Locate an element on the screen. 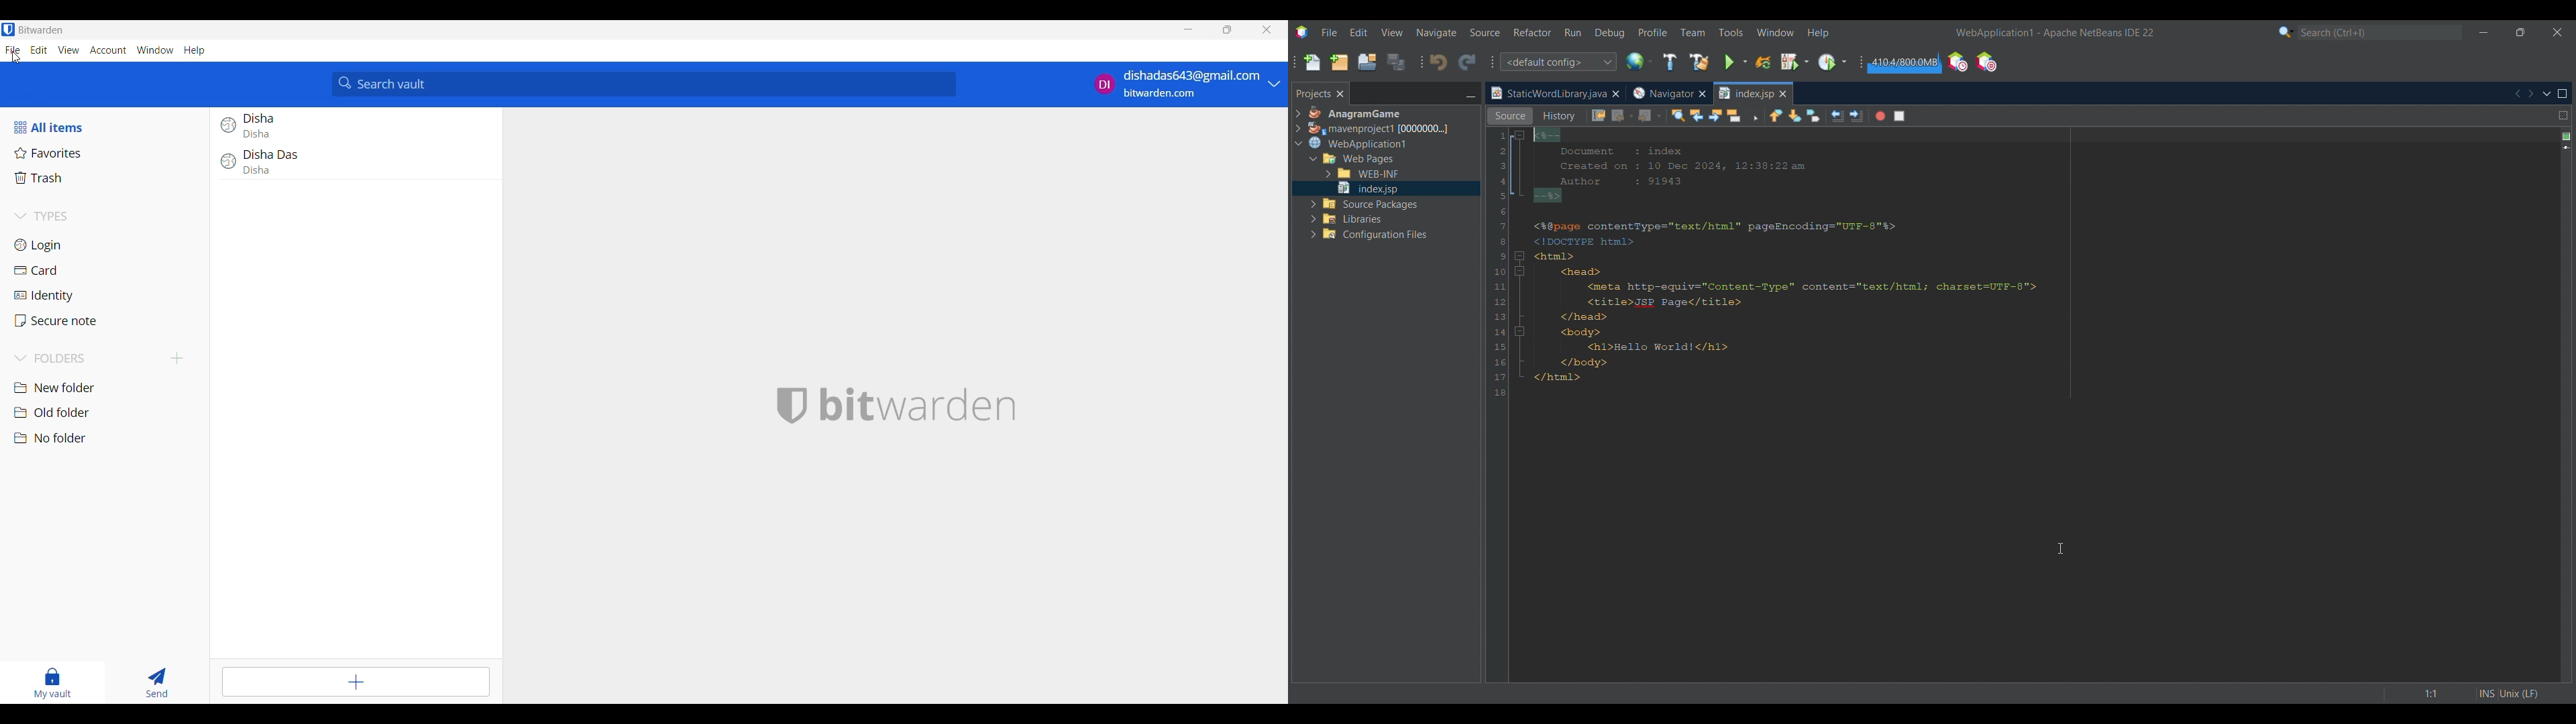 This screenshot has height=728, width=2576. Find previous occurrences is located at coordinates (1697, 115).